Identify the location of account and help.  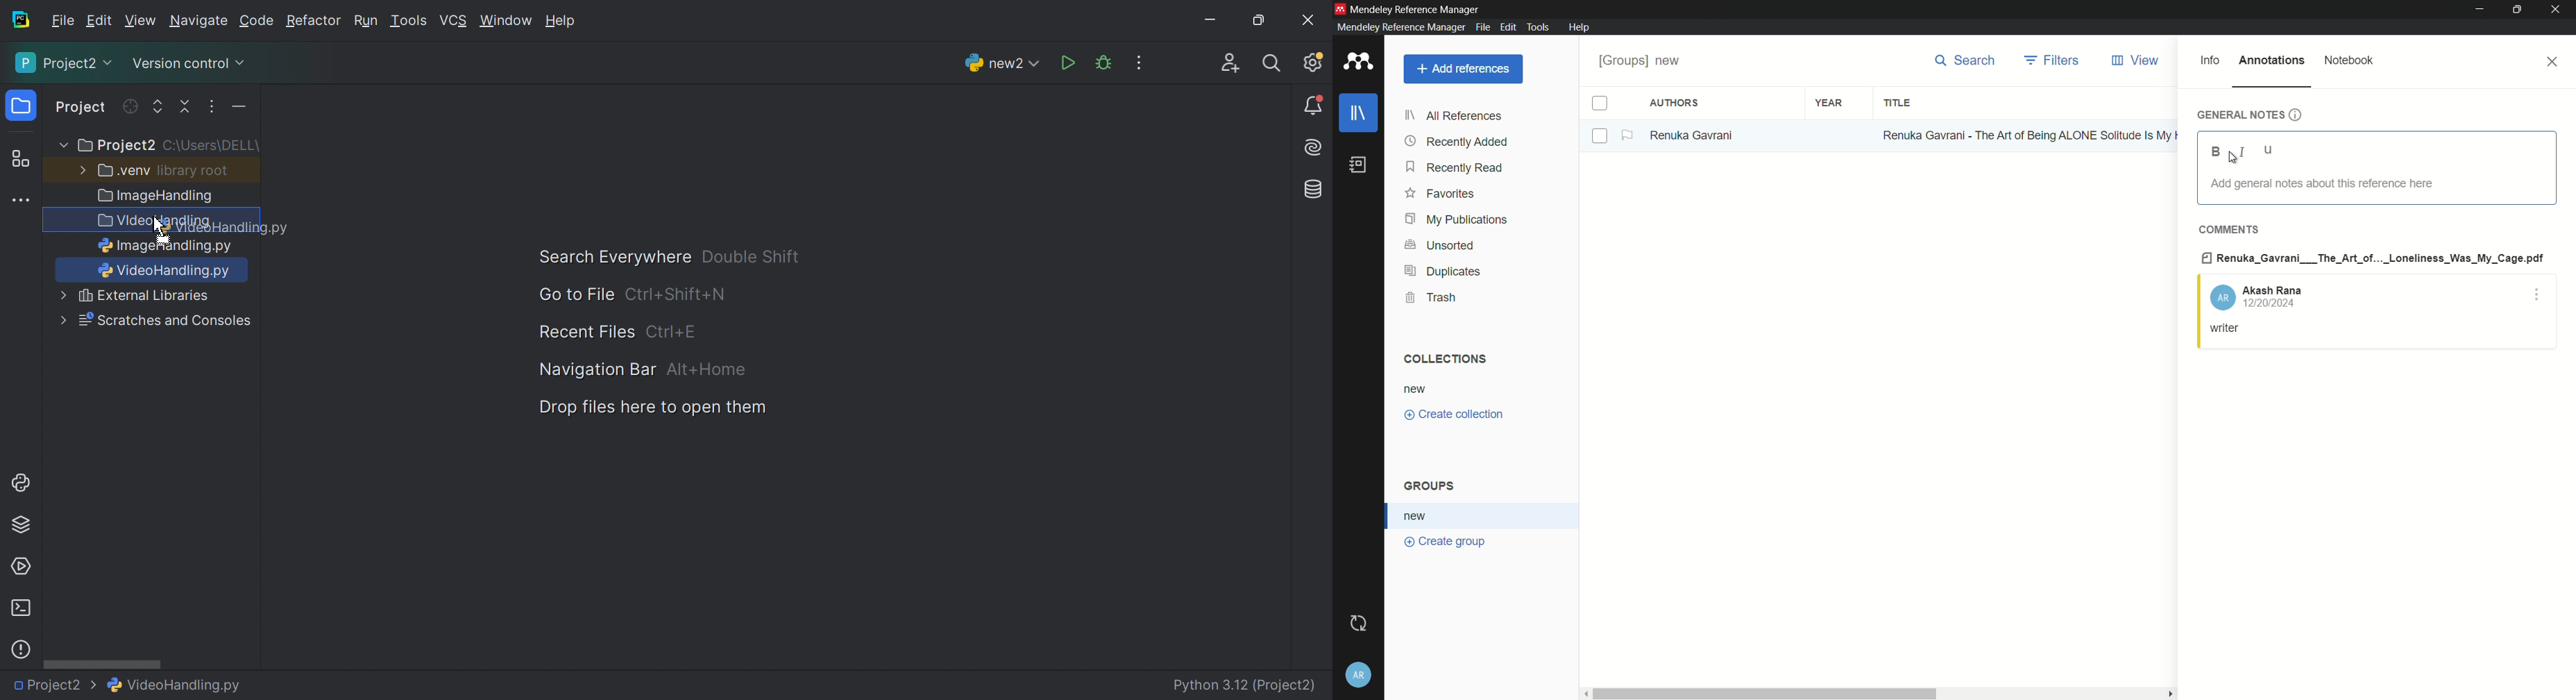
(1360, 675).